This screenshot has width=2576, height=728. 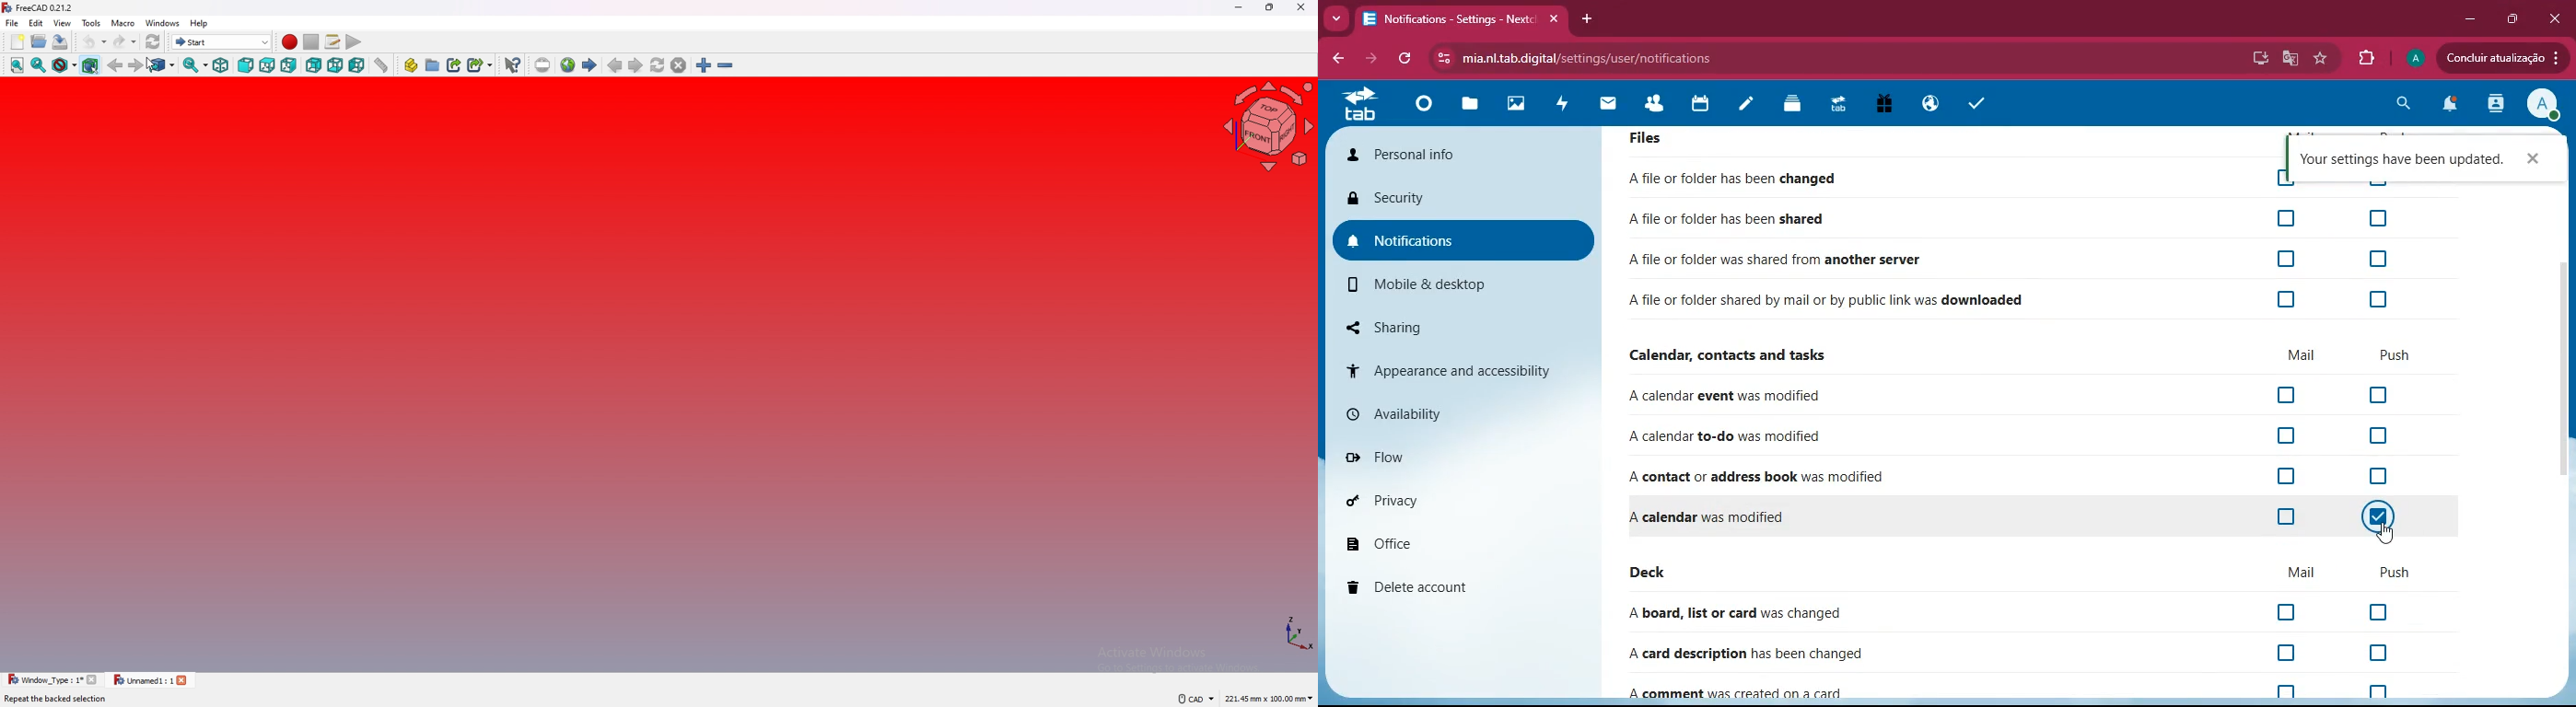 I want to click on save, so click(x=60, y=41).